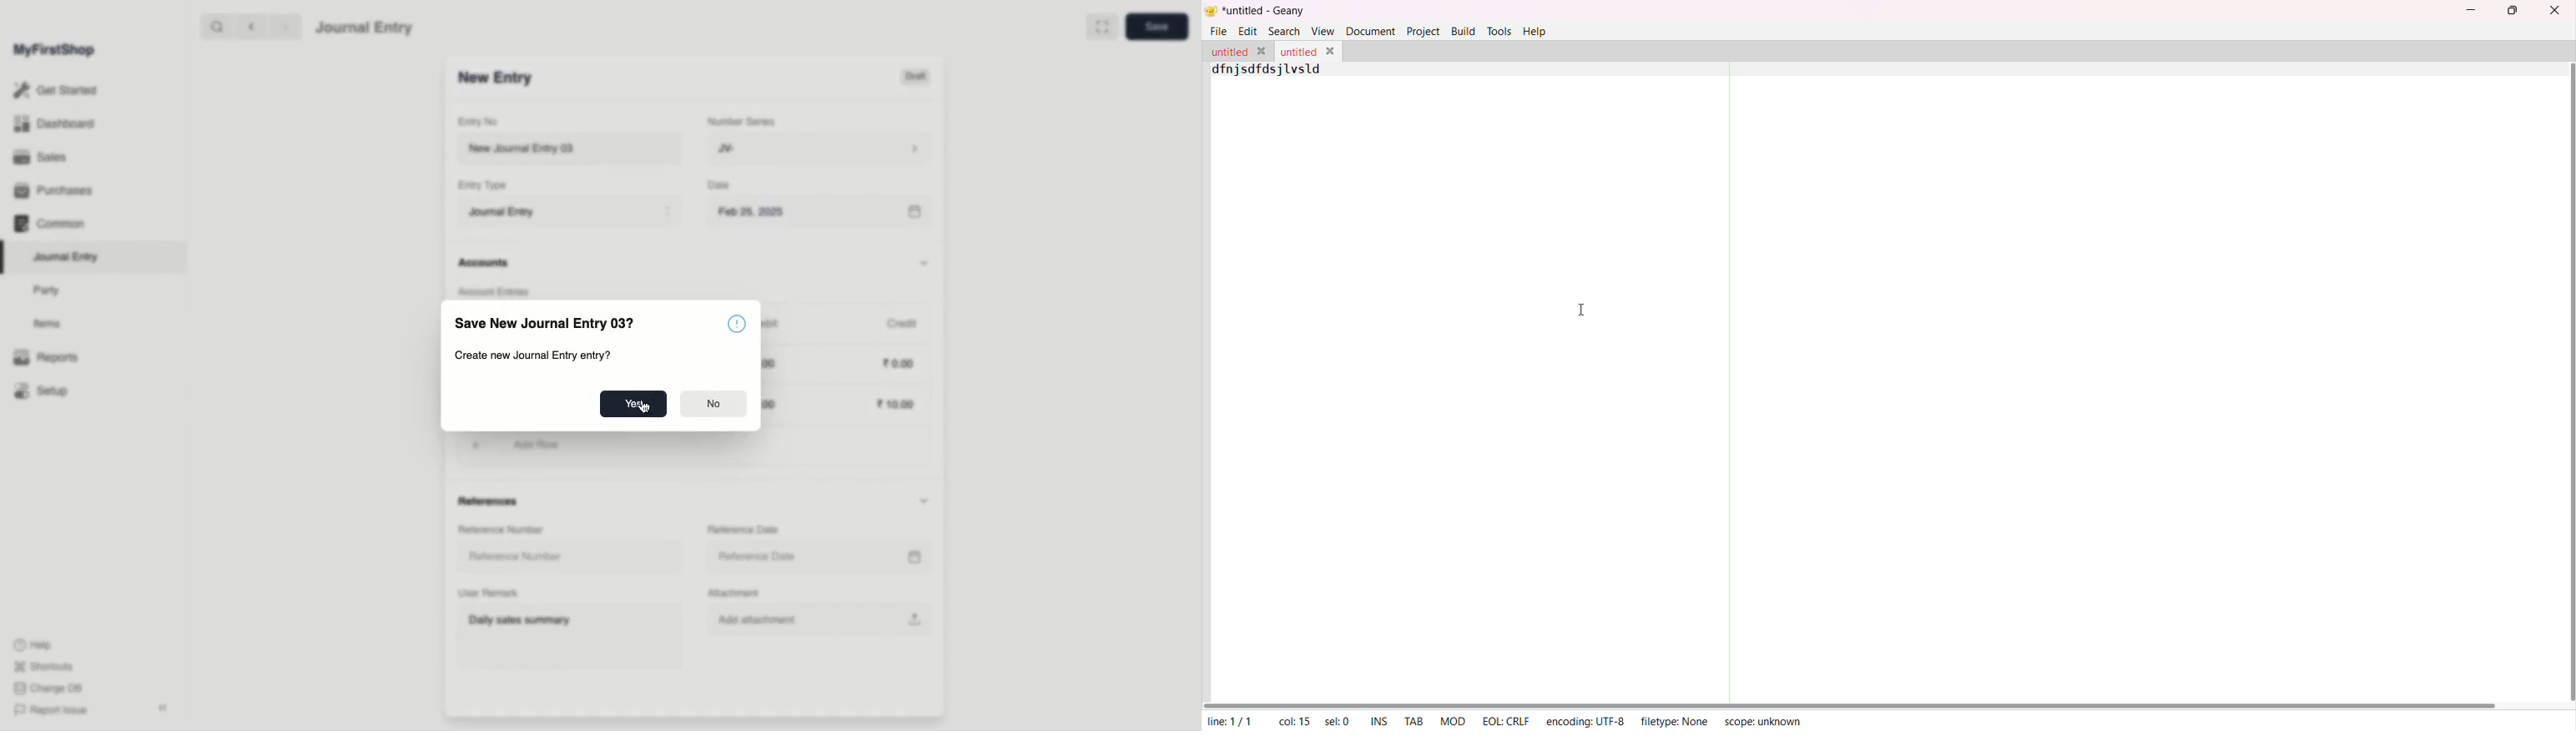  I want to click on Purchases, so click(58, 191).